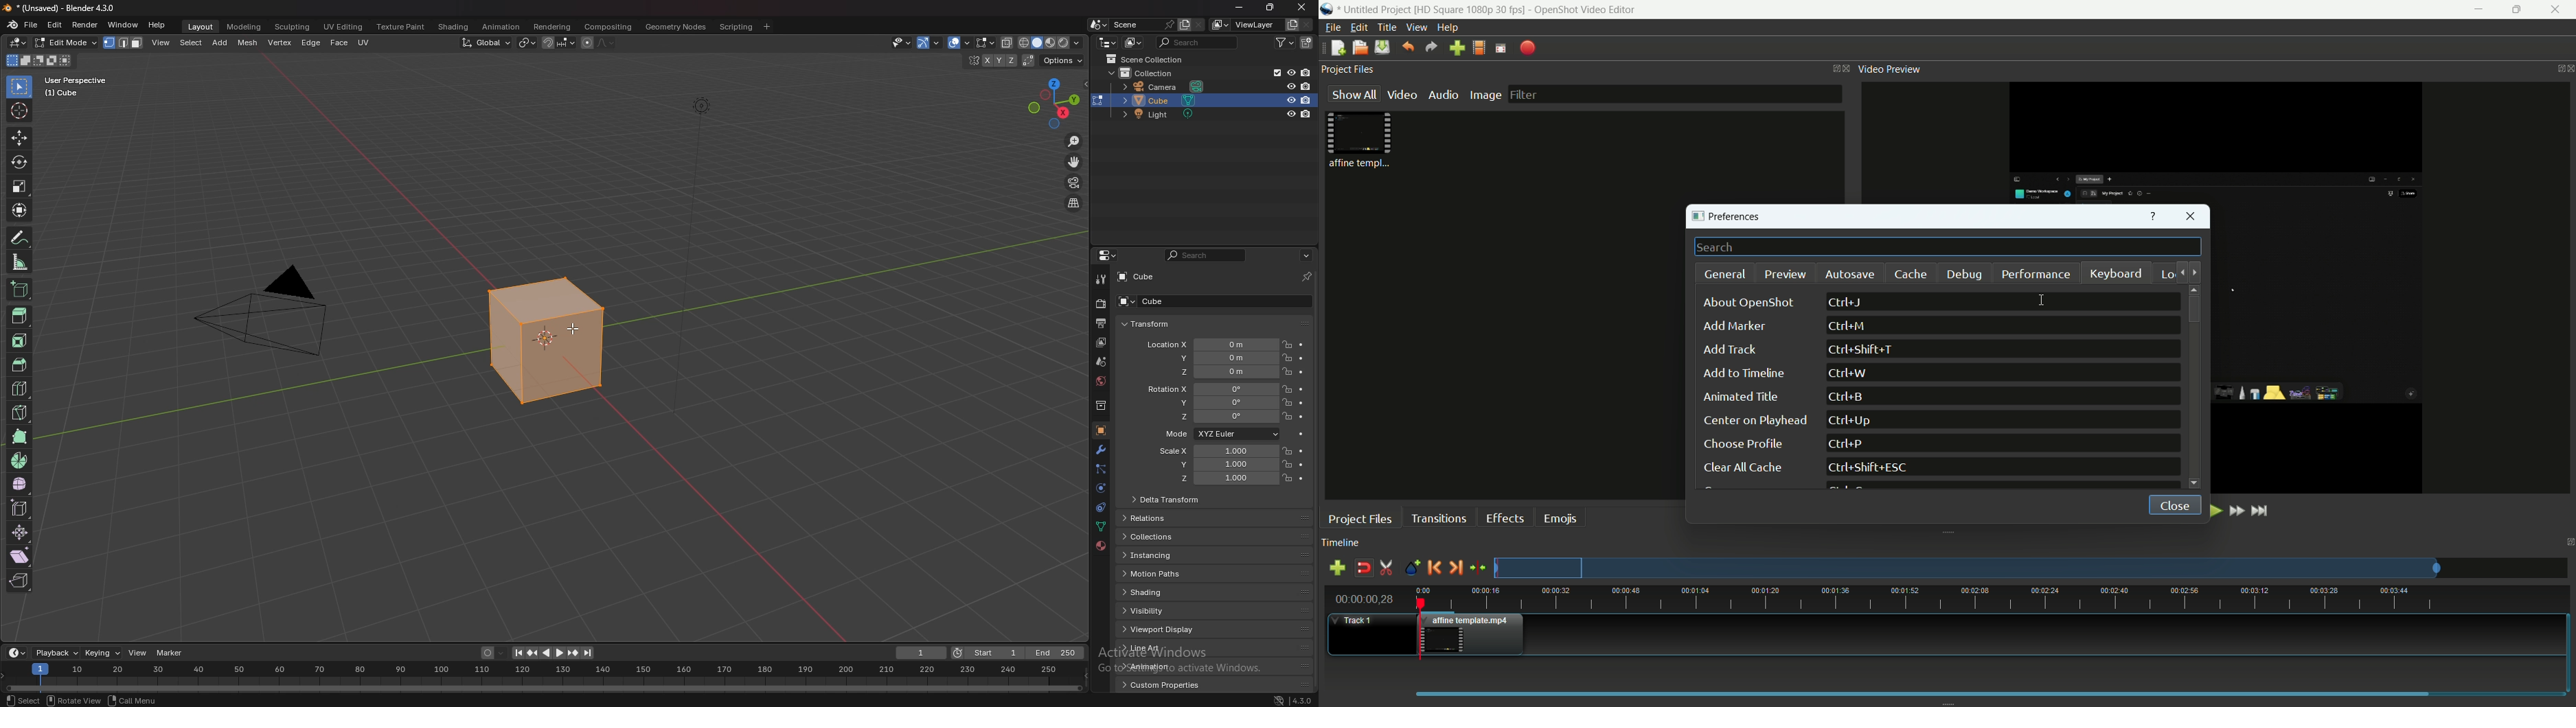 This screenshot has height=728, width=2576. What do you see at coordinates (19, 340) in the screenshot?
I see `inset faces` at bounding box center [19, 340].